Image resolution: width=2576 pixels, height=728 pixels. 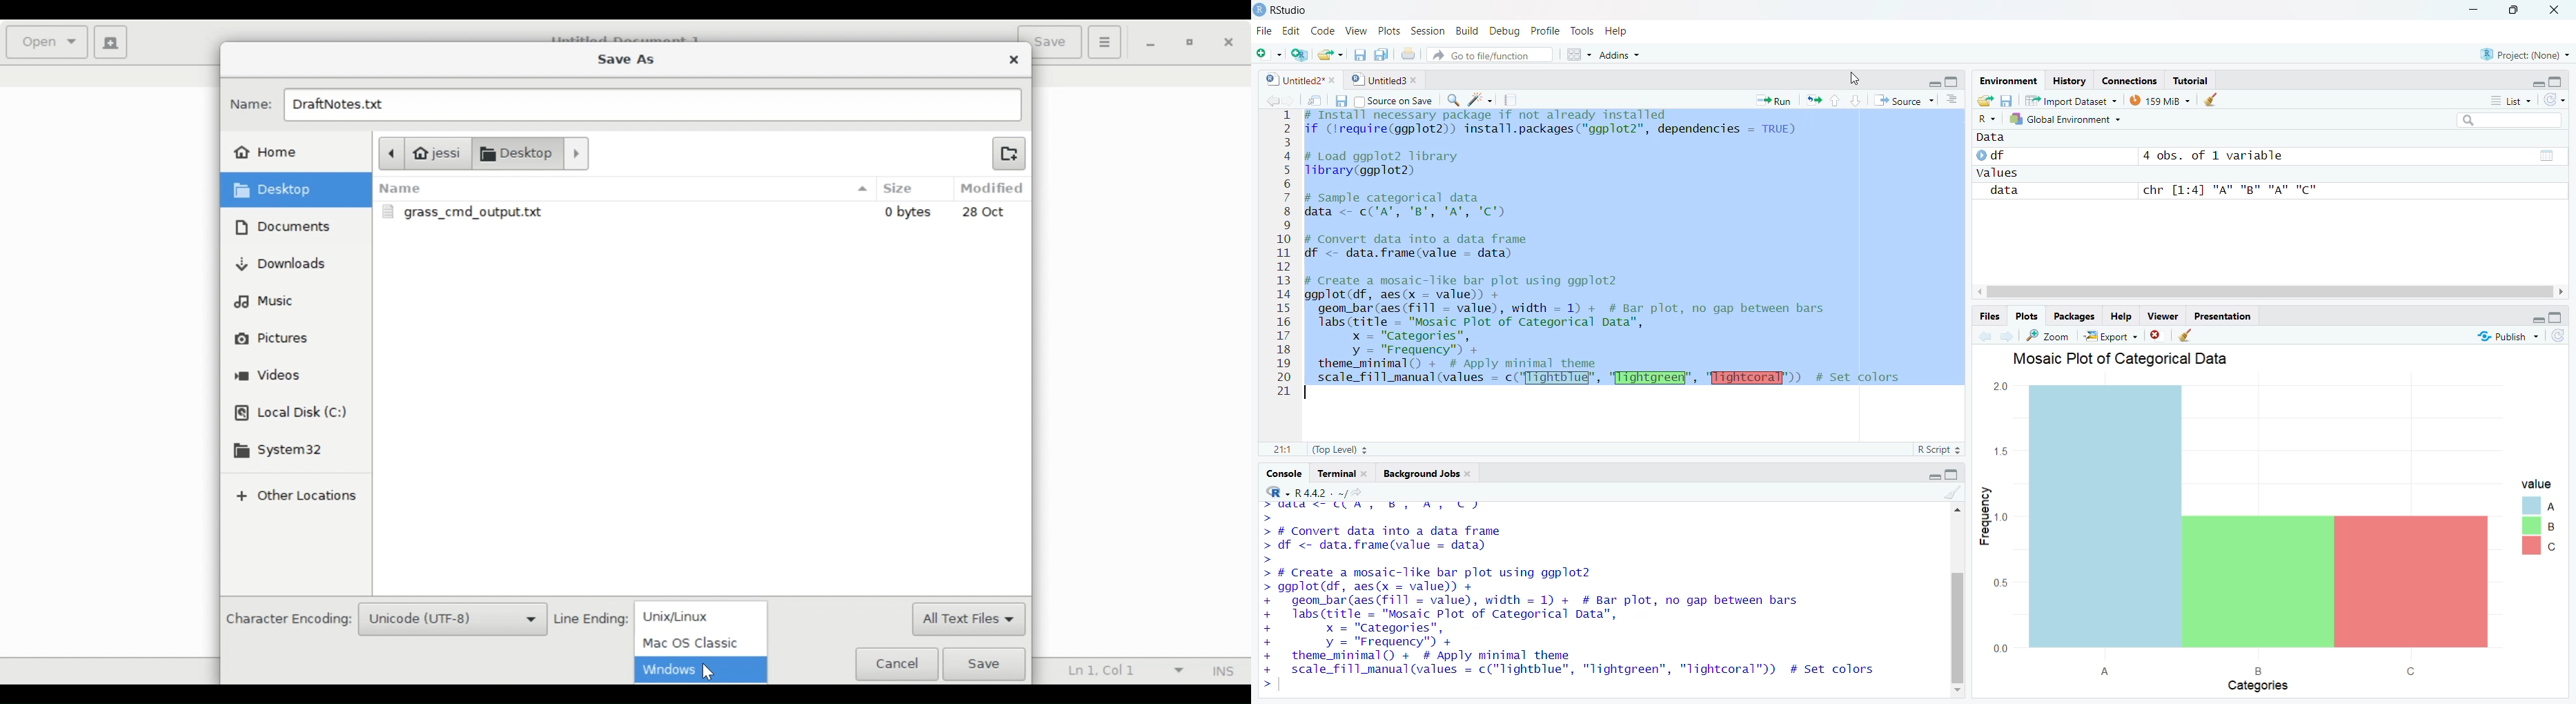 What do you see at coordinates (2065, 119) in the screenshot?
I see `Global Environment` at bounding box center [2065, 119].